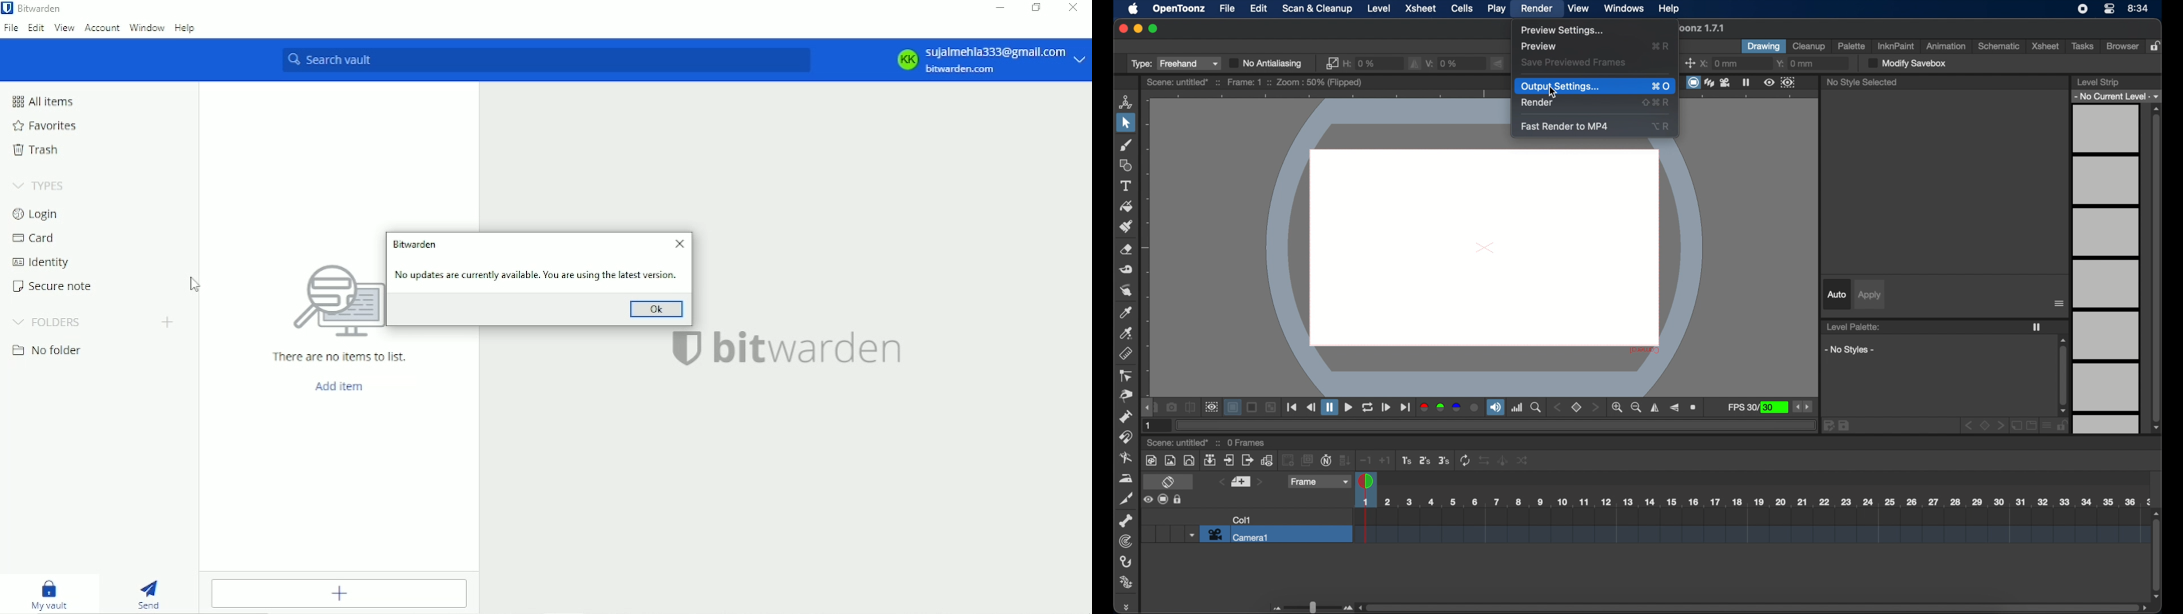  What do you see at coordinates (36, 29) in the screenshot?
I see `Edit` at bounding box center [36, 29].